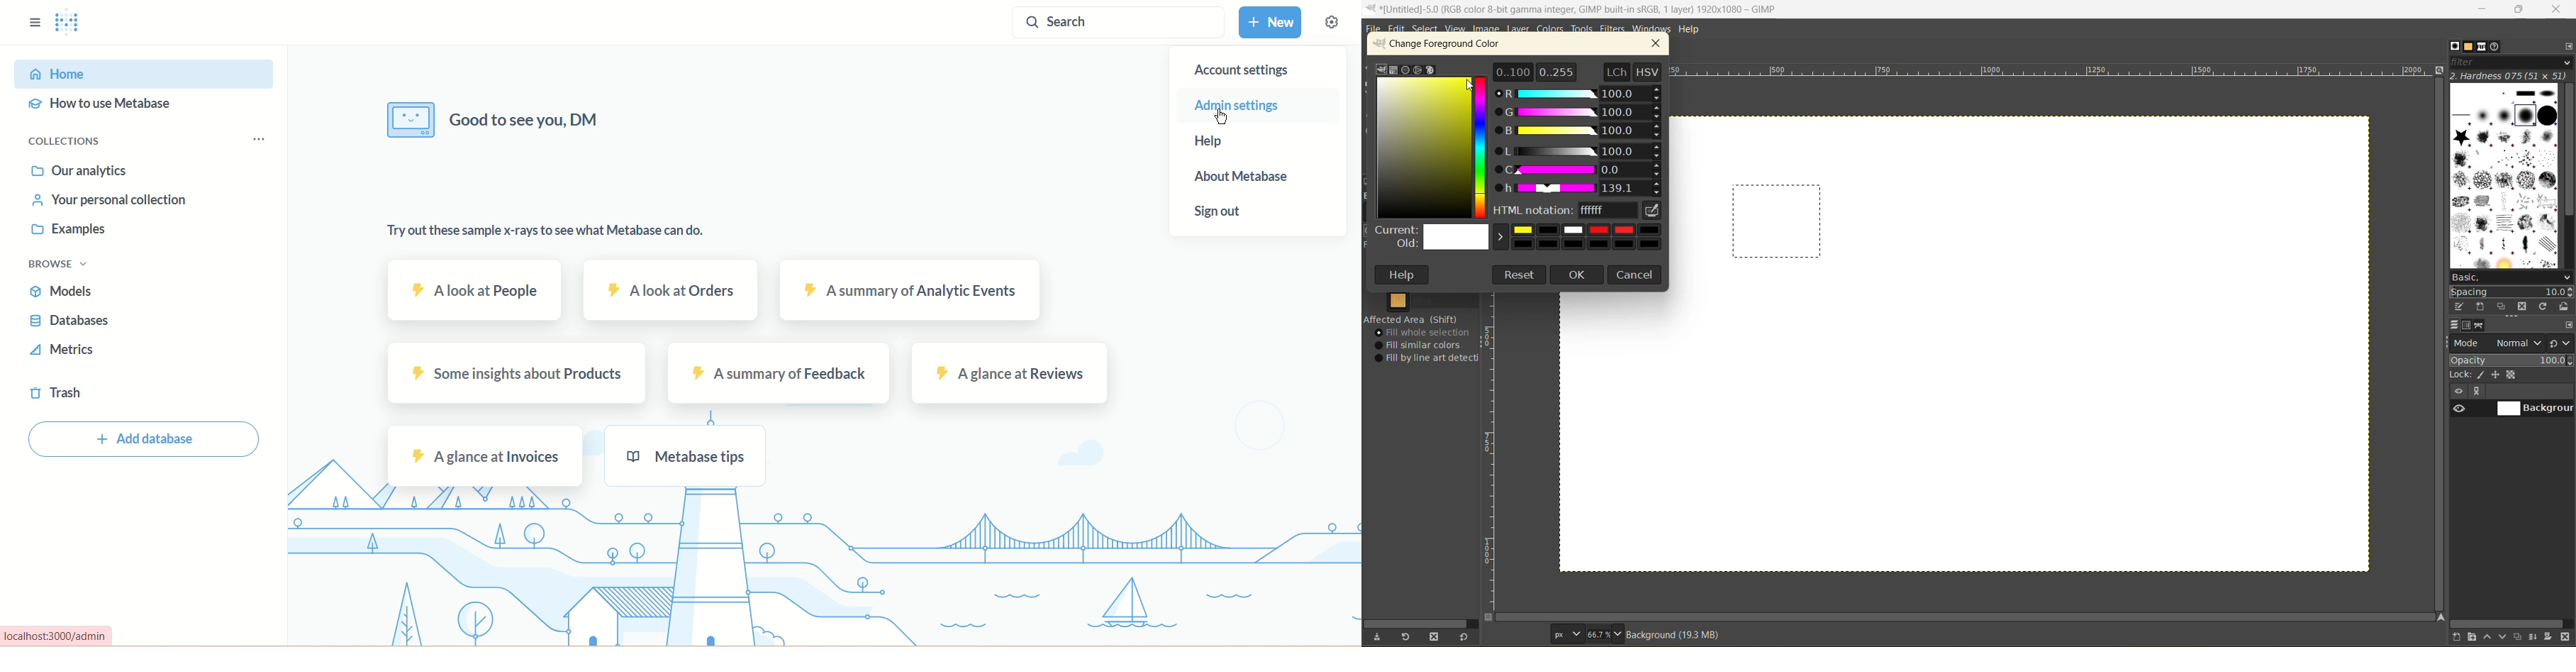  Describe the element at coordinates (2567, 151) in the screenshot. I see `vertical scroll bar` at that location.